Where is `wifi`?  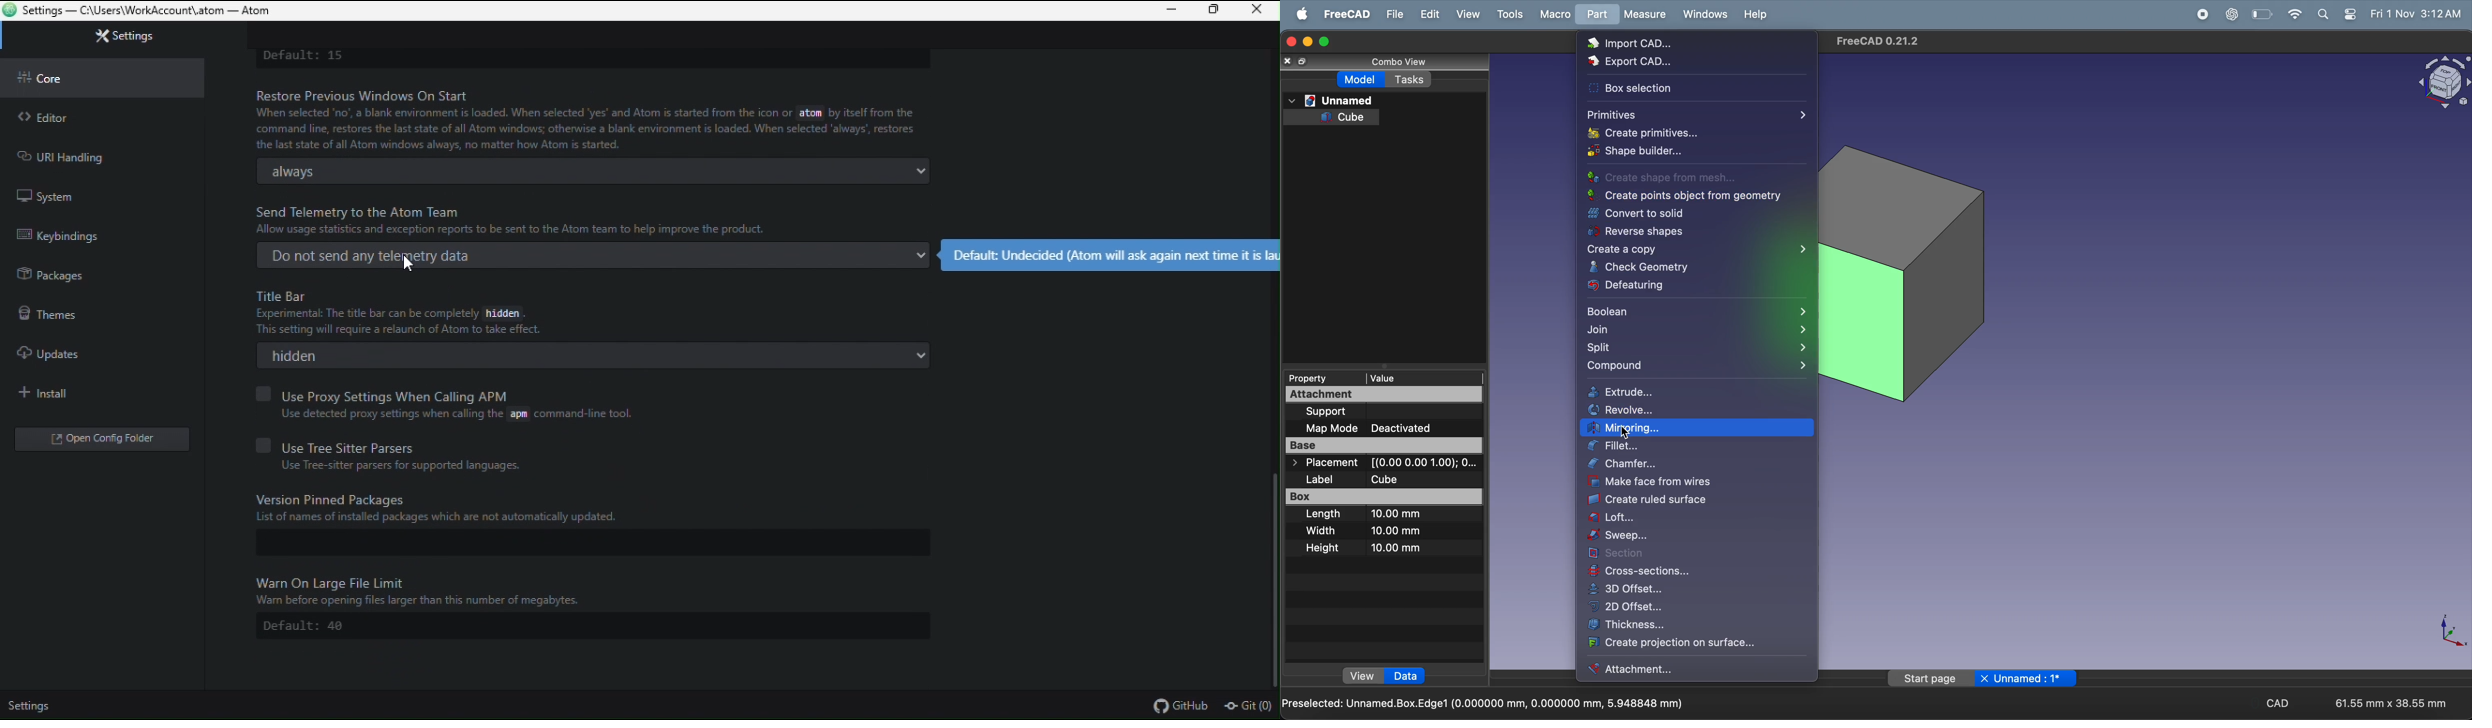
wifi is located at coordinates (2291, 13).